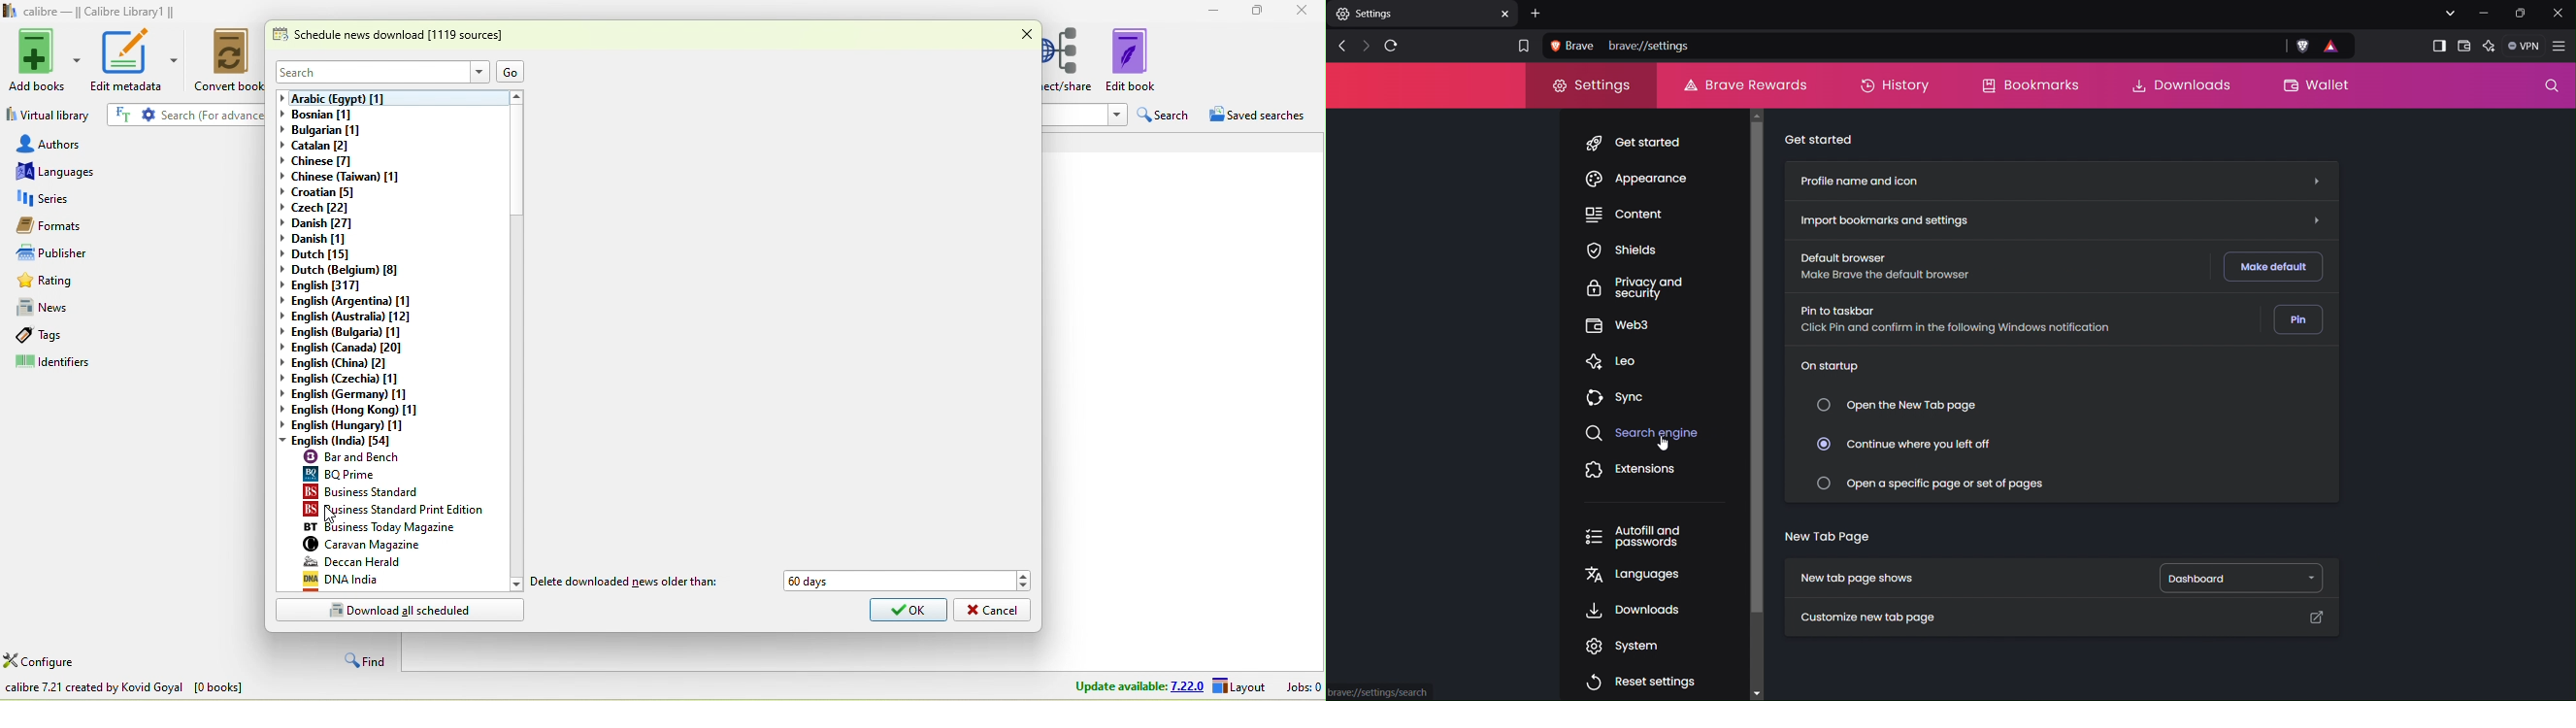 This screenshot has height=728, width=2576. I want to click on bulgarian [1], so click(333, 132).